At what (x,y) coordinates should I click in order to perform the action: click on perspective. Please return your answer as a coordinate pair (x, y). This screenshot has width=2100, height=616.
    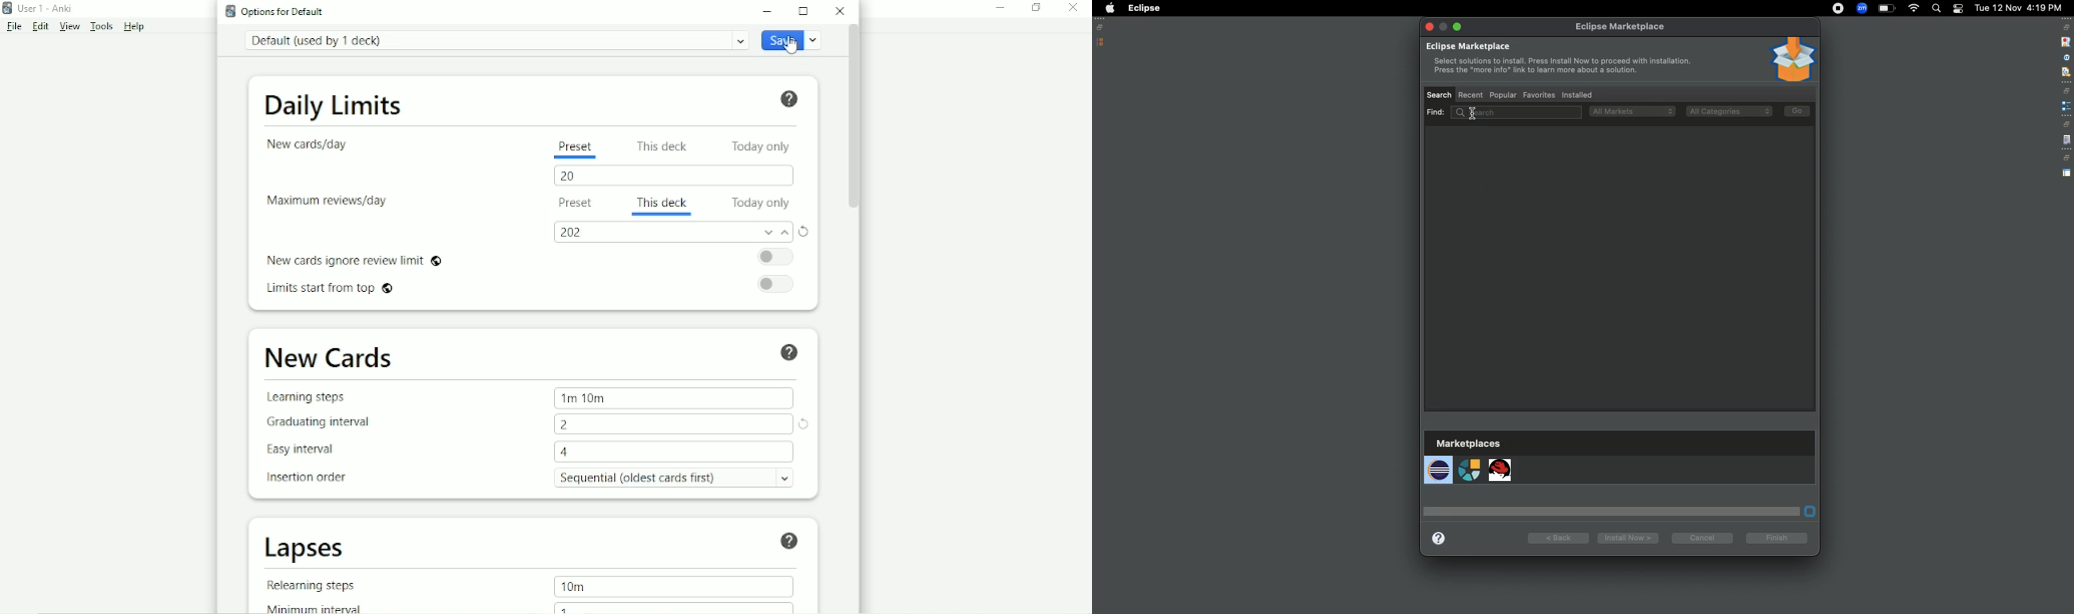
    Looking at the image, I should click on (2067, 173).